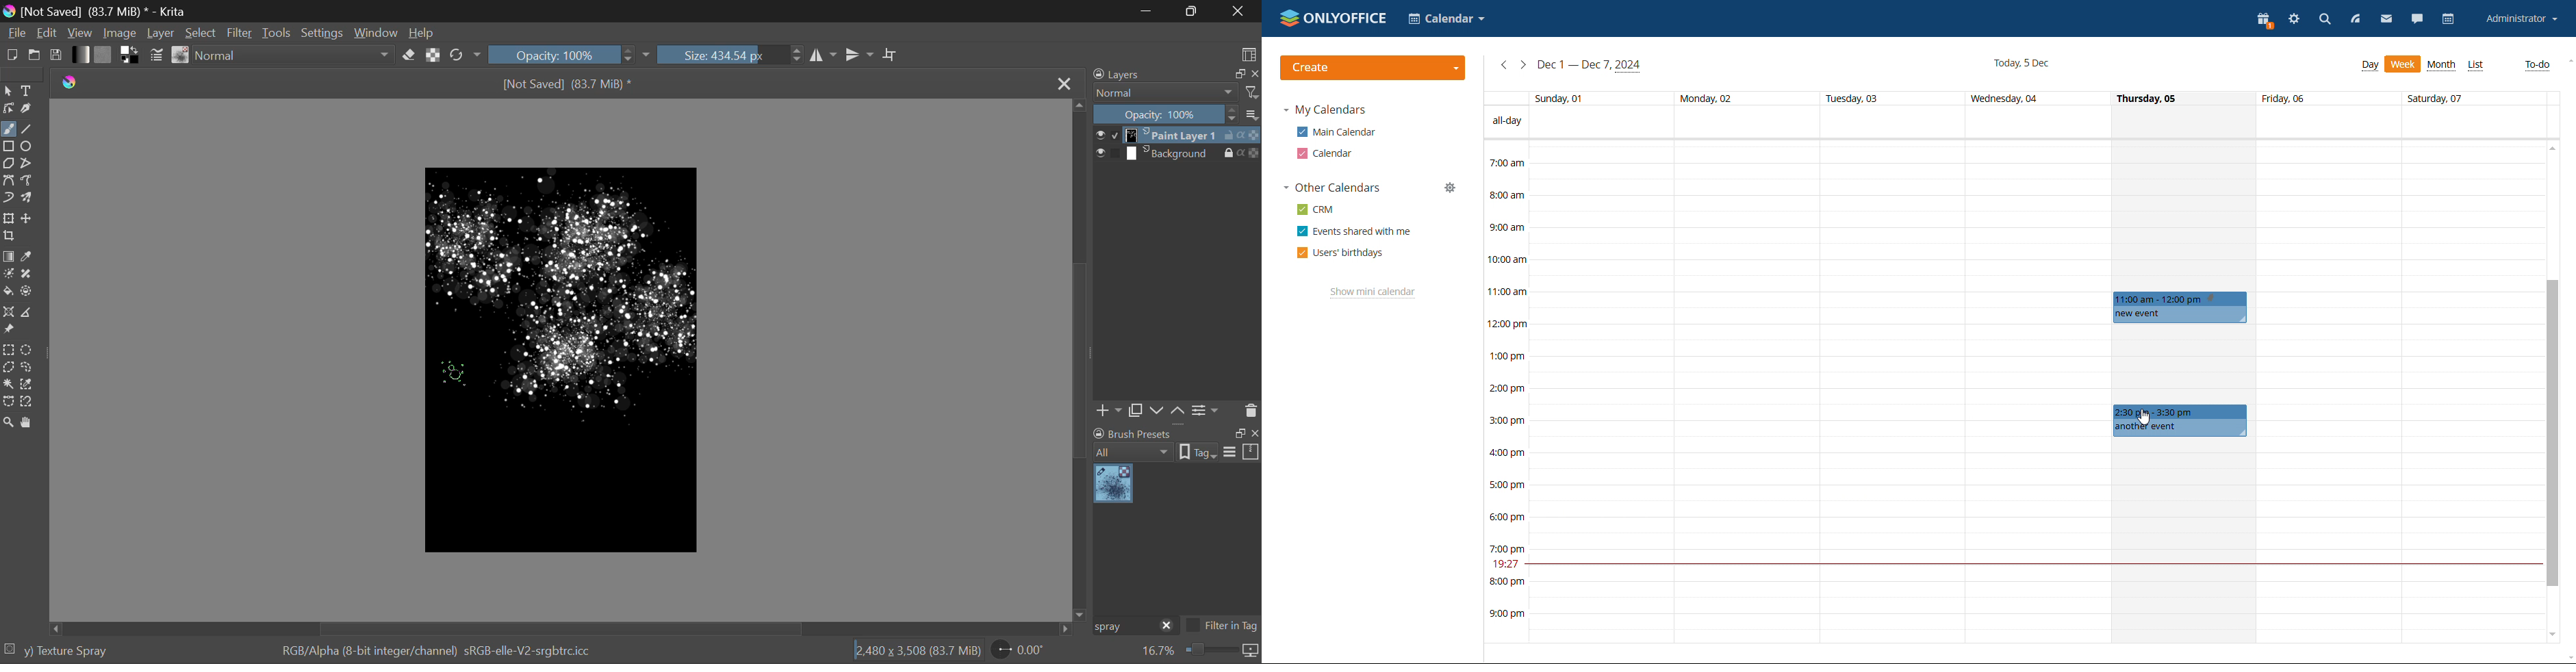 The height and width of the screenshot is (672, 2576). What do you see at coordinates (1507, 292) in the screenshot?
I see `11:00 am` at bounding box center [1507, 292].